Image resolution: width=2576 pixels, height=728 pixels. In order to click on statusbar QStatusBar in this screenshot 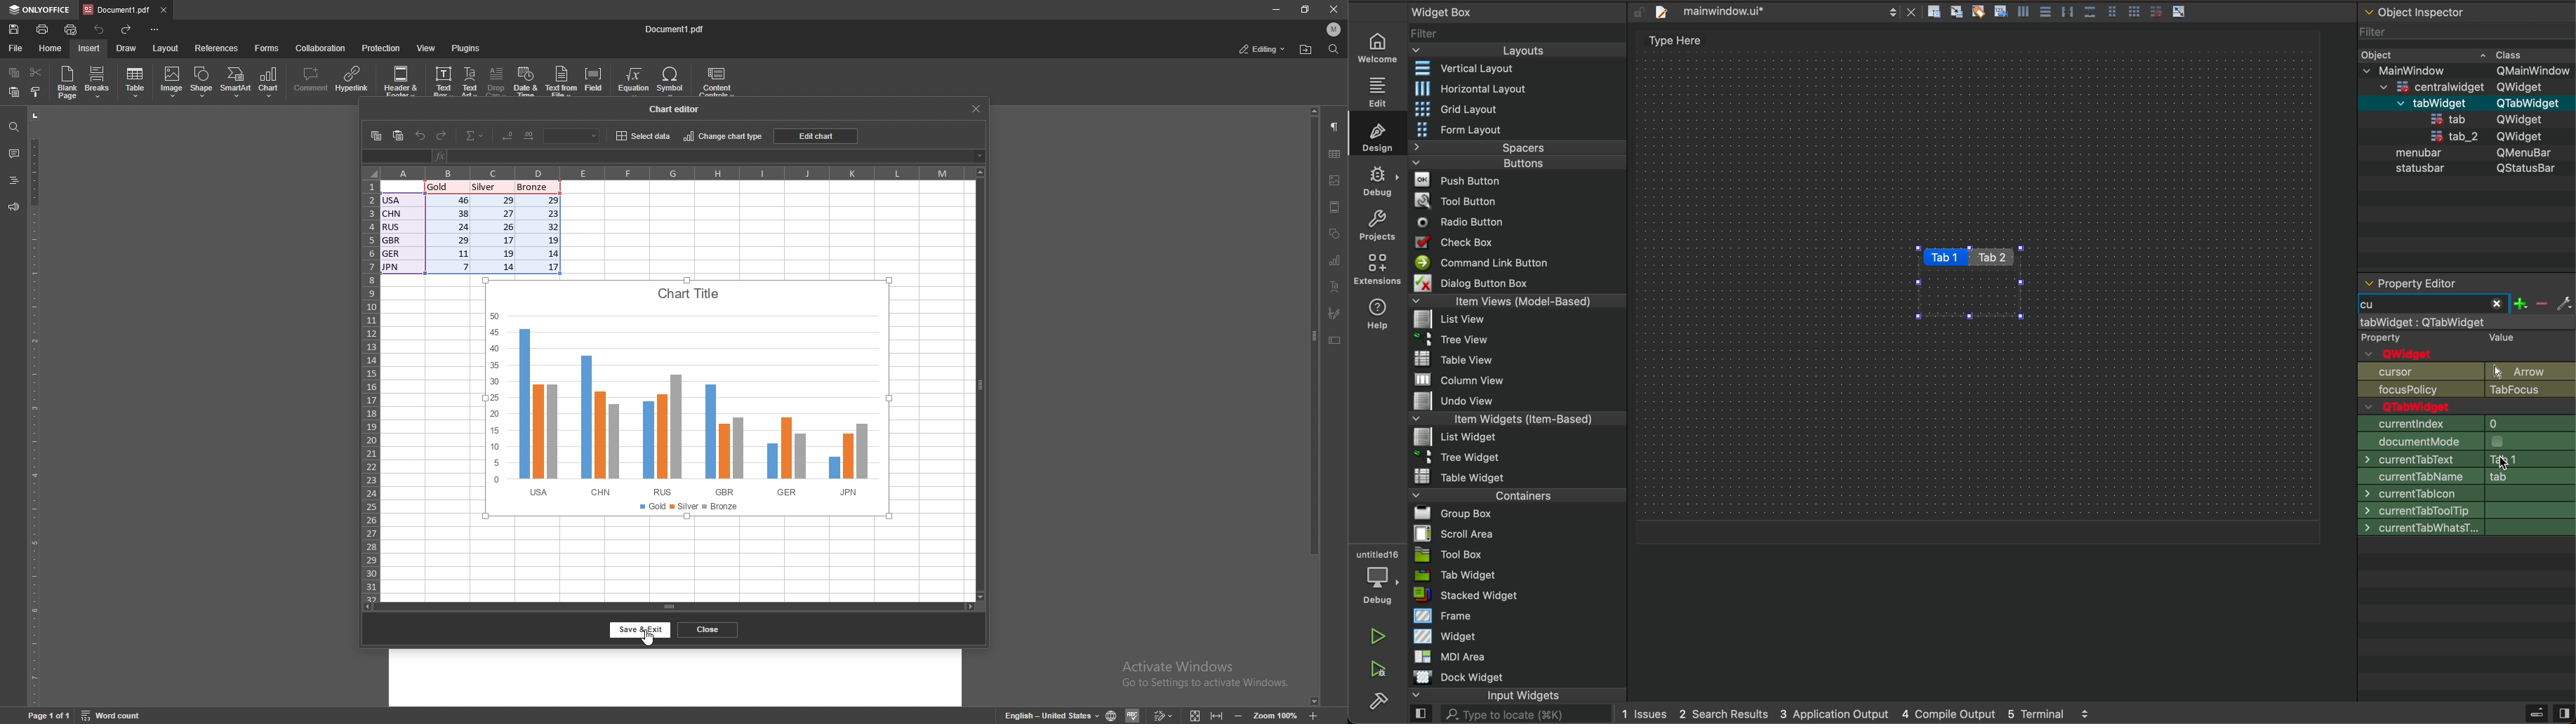, I will do `click(2465, 119)`.